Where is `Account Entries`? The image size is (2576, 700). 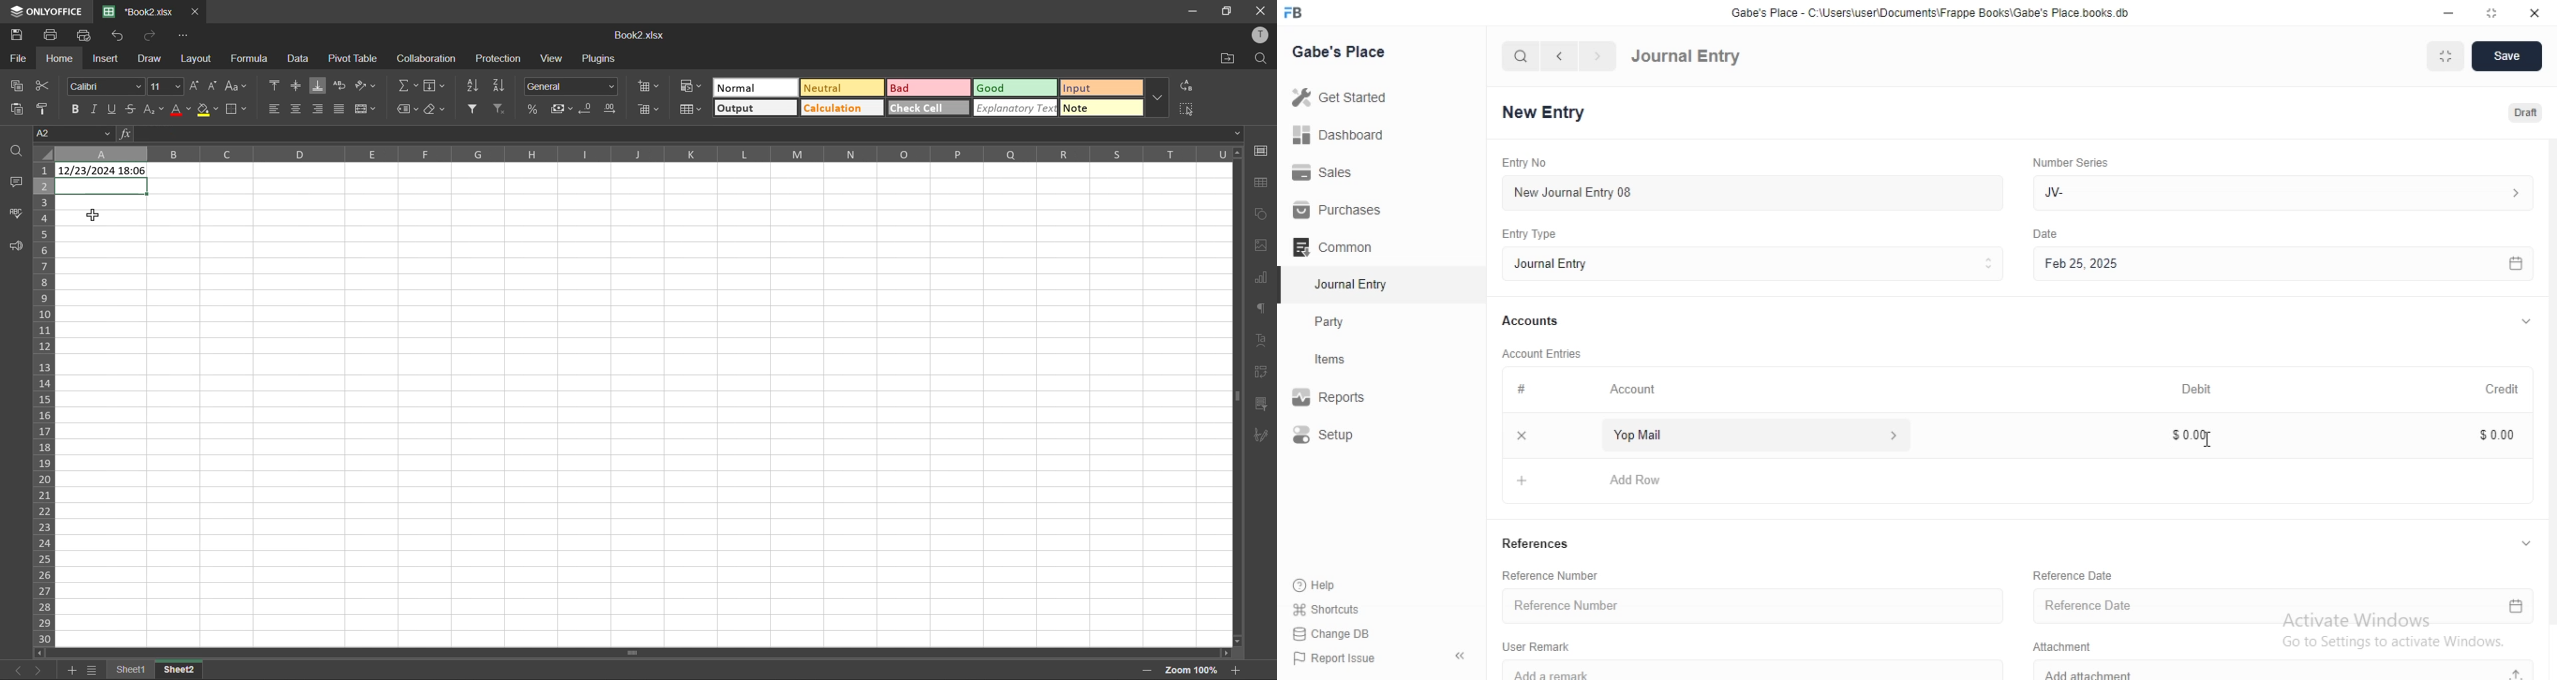
Account Entries is located at coordinates (1544, 354).